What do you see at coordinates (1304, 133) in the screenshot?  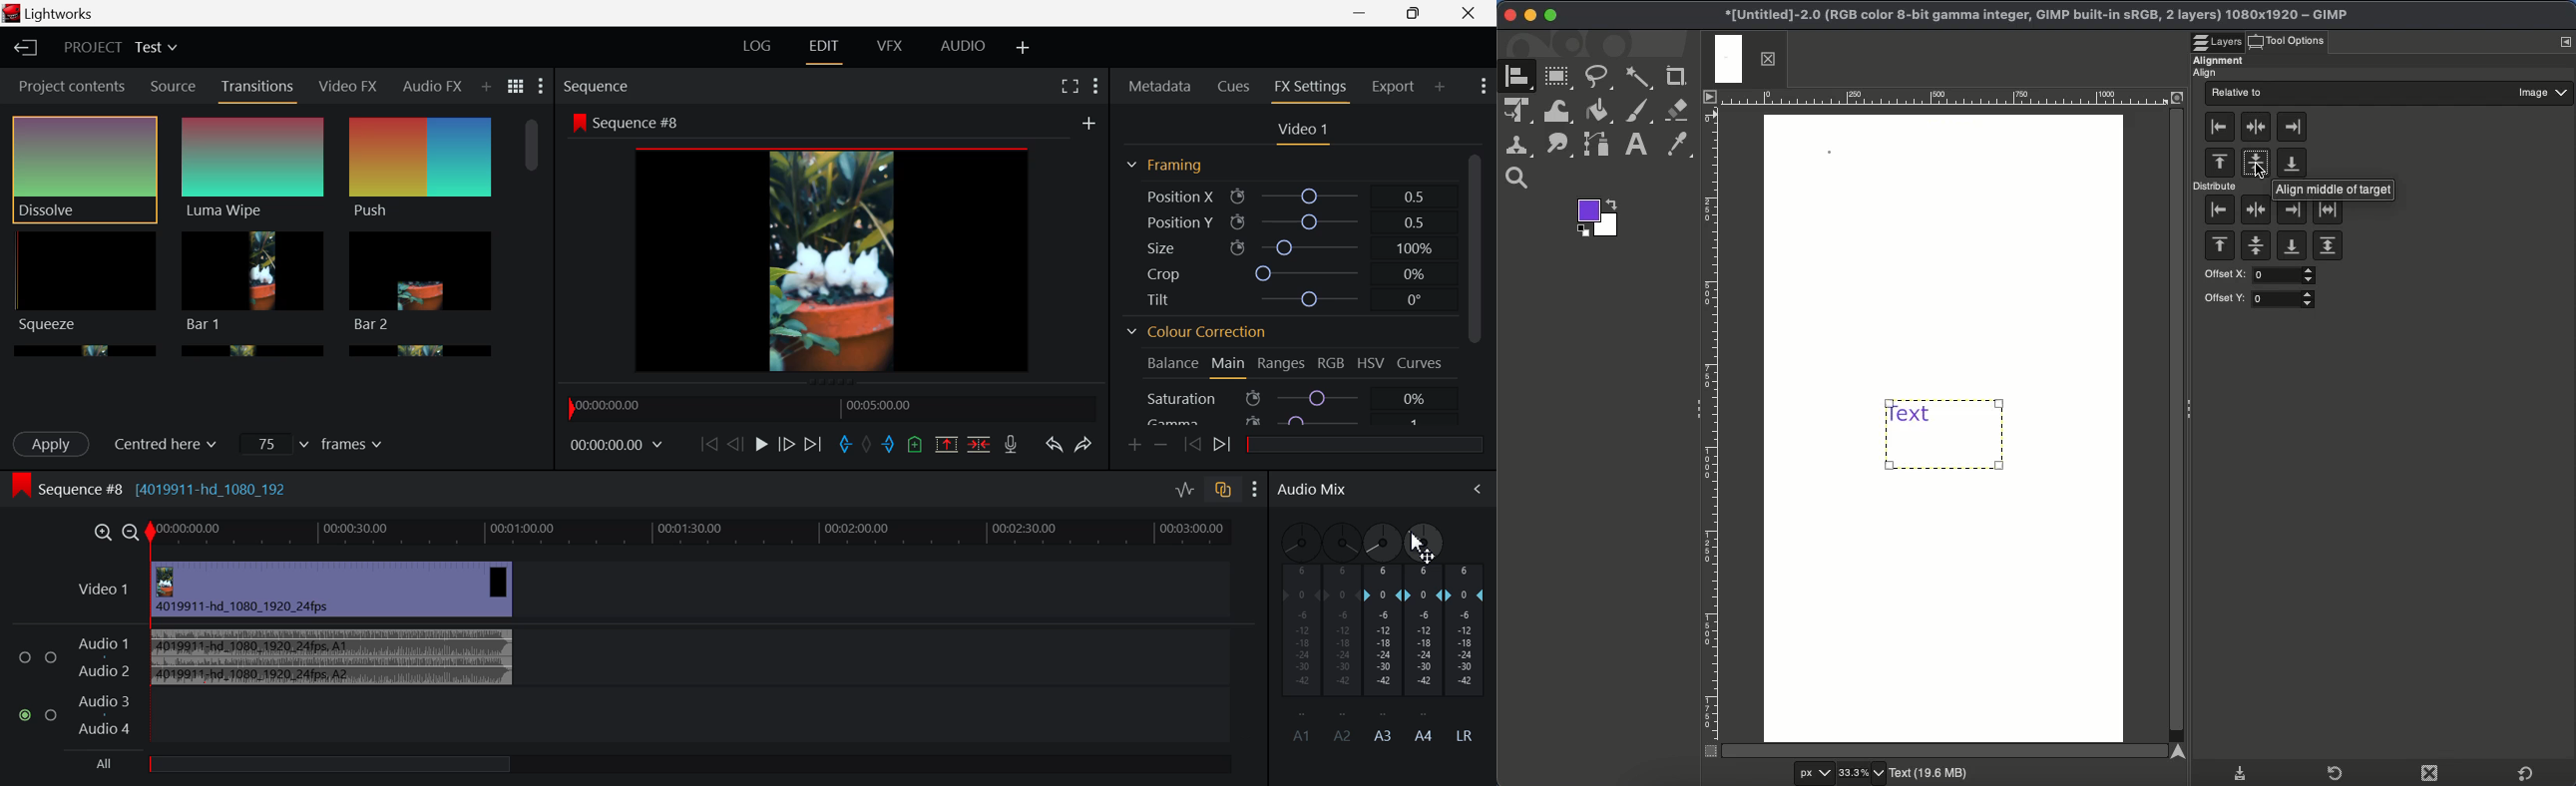 I see `Video Settings` at bounding box center [1304, 133].